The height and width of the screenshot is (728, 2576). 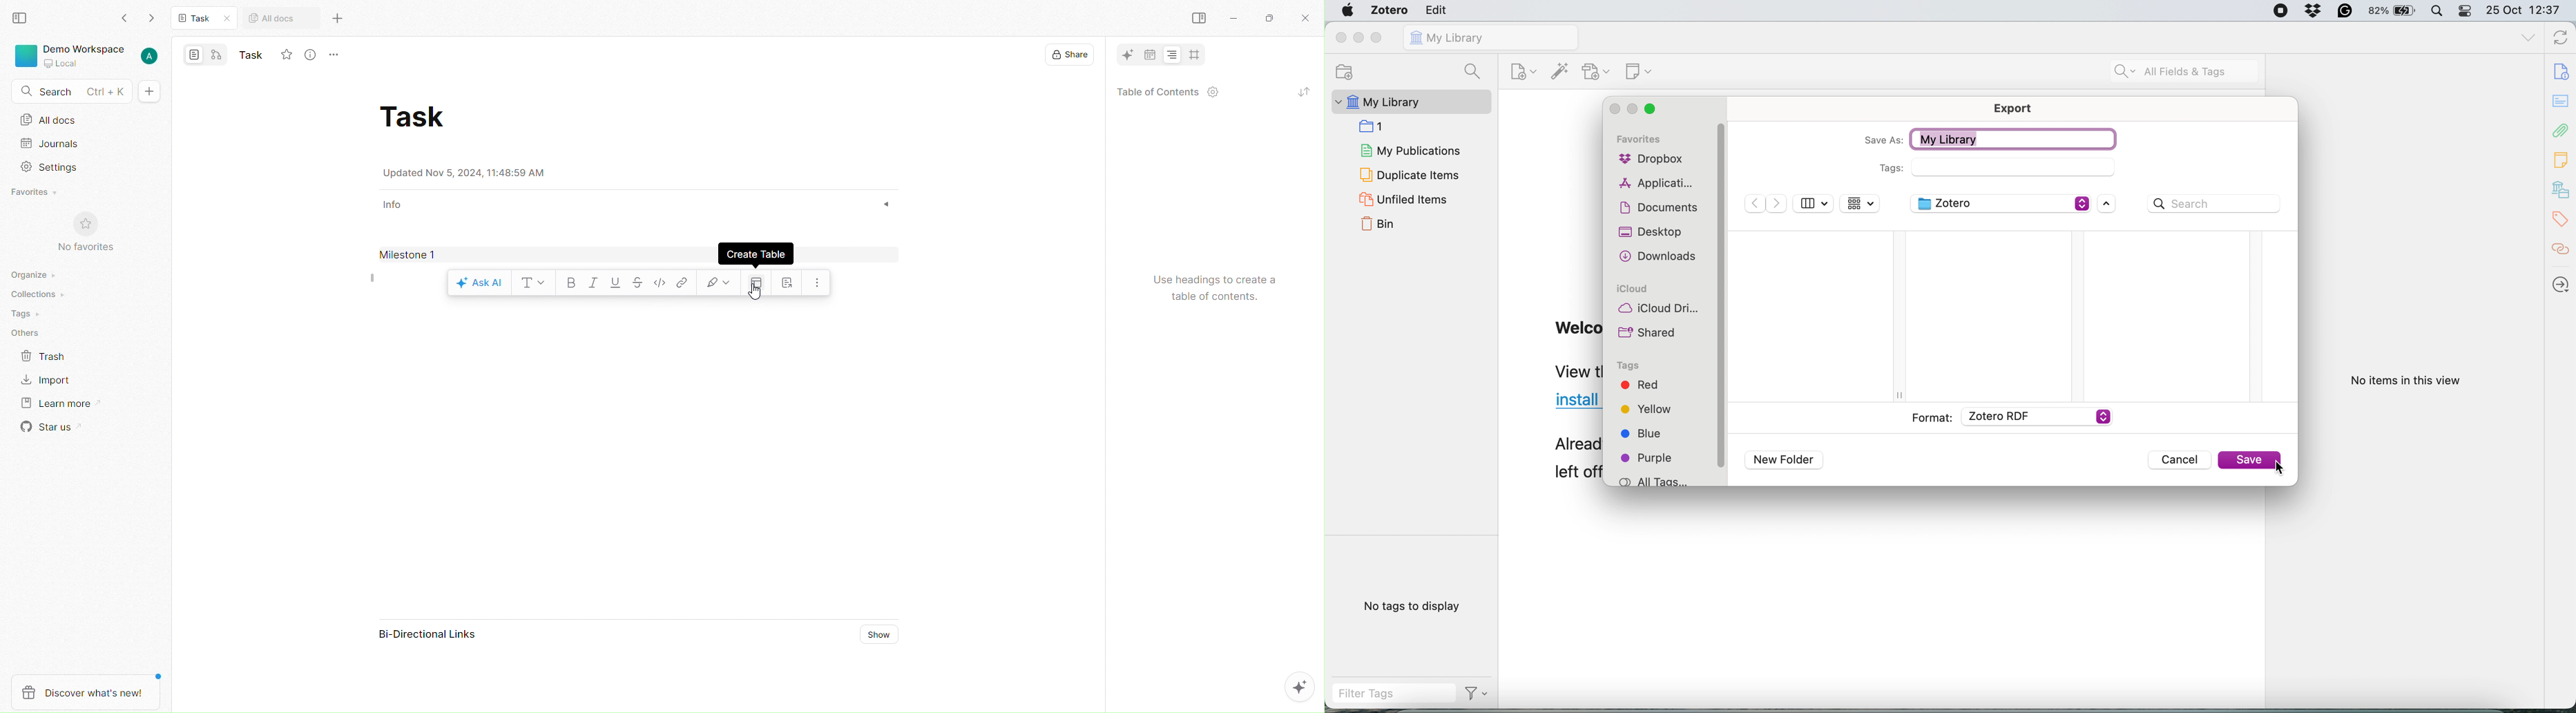 I want to click on collection, so click(x=1371, y=127).